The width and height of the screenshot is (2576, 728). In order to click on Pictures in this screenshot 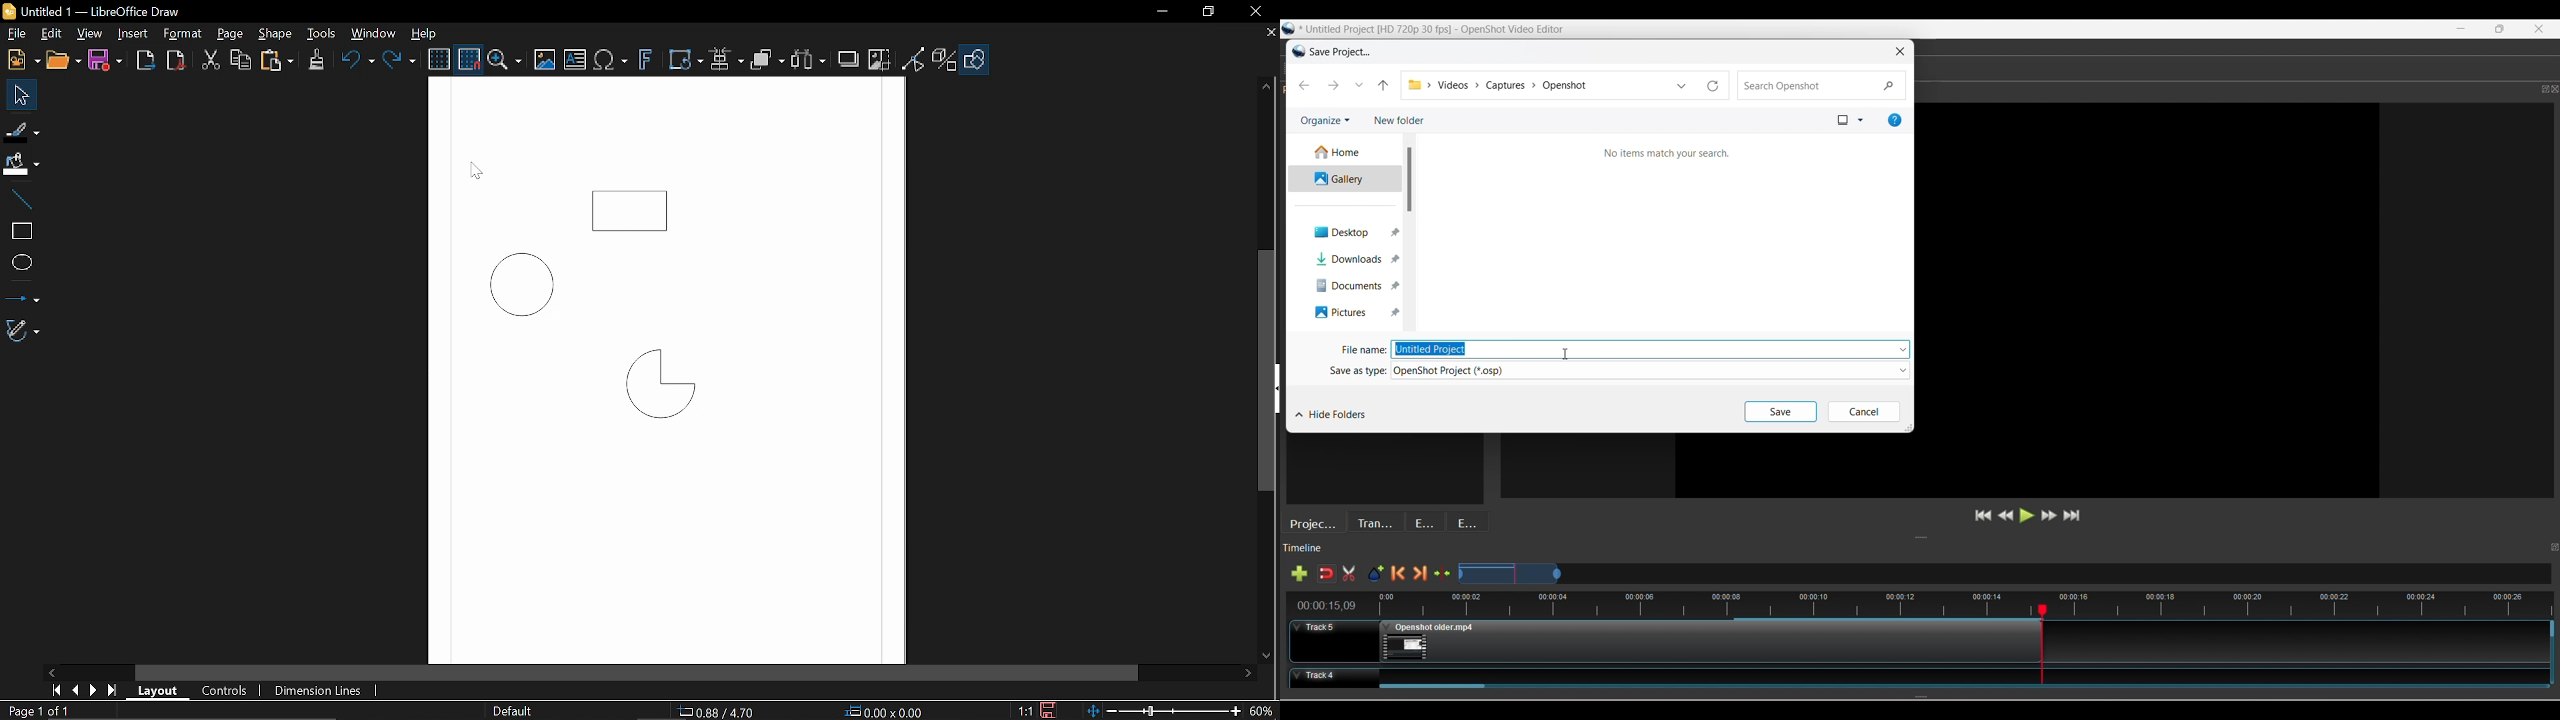, I will do `click(1351, 311)`.